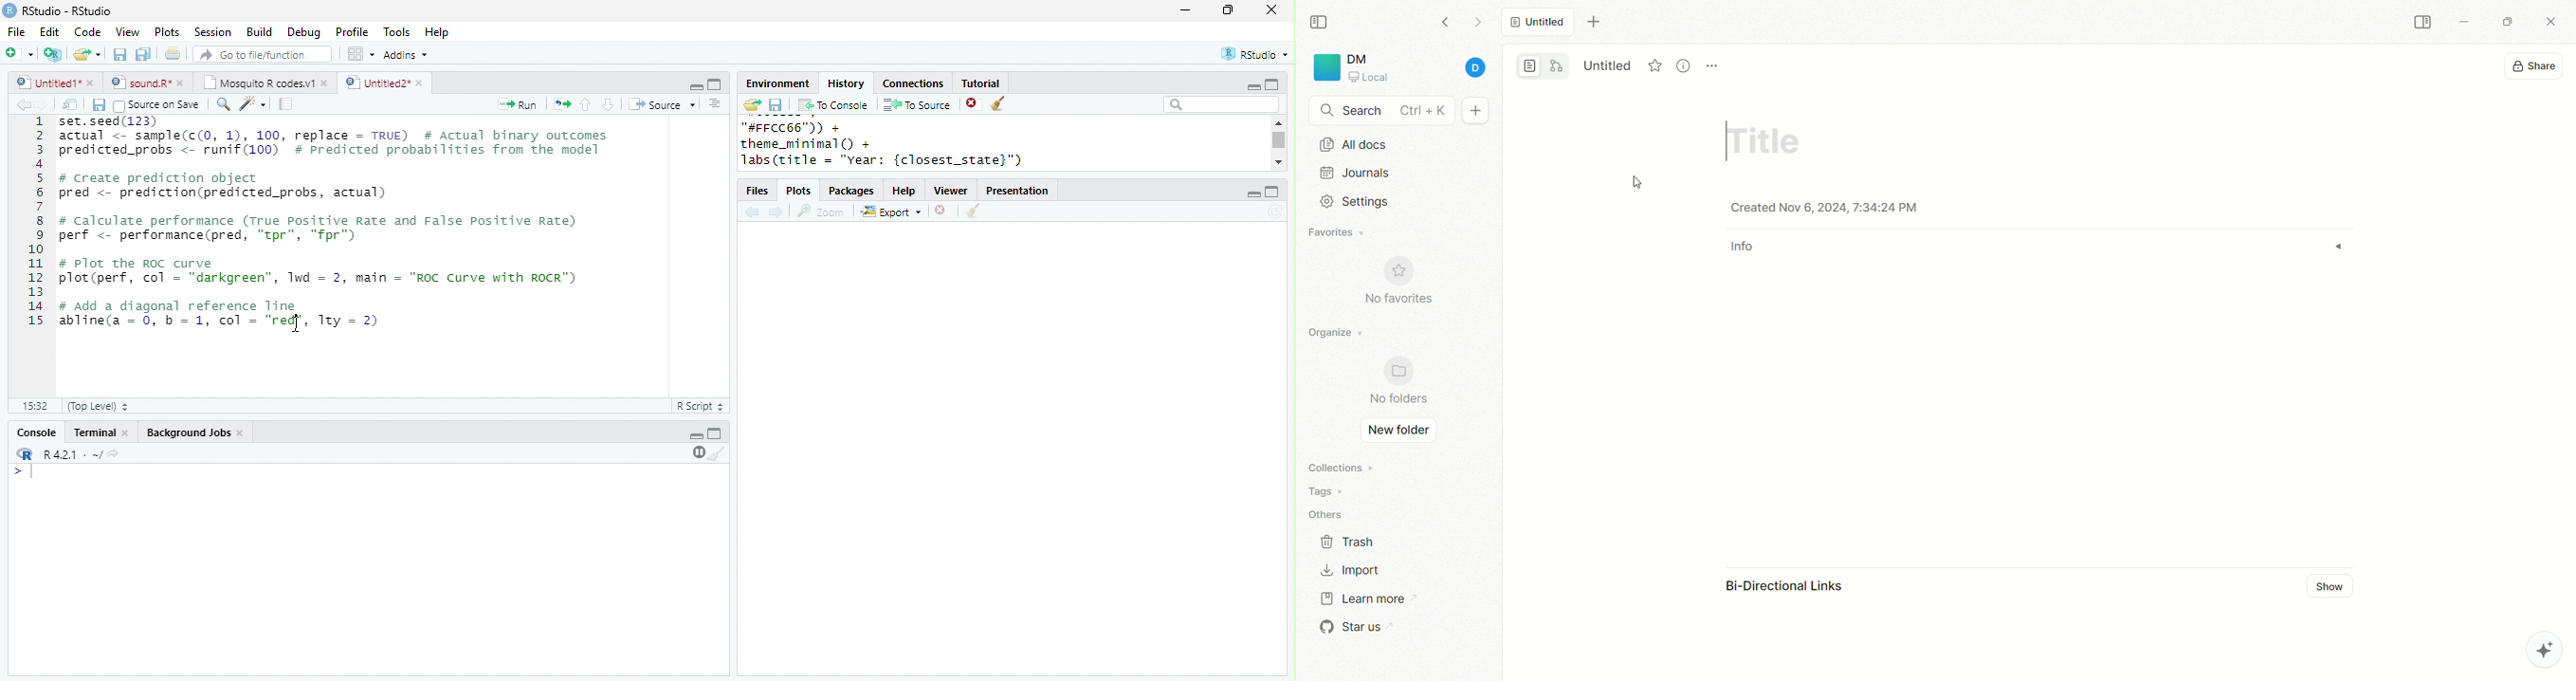  I want to click on refresh, so click(1275, 212).